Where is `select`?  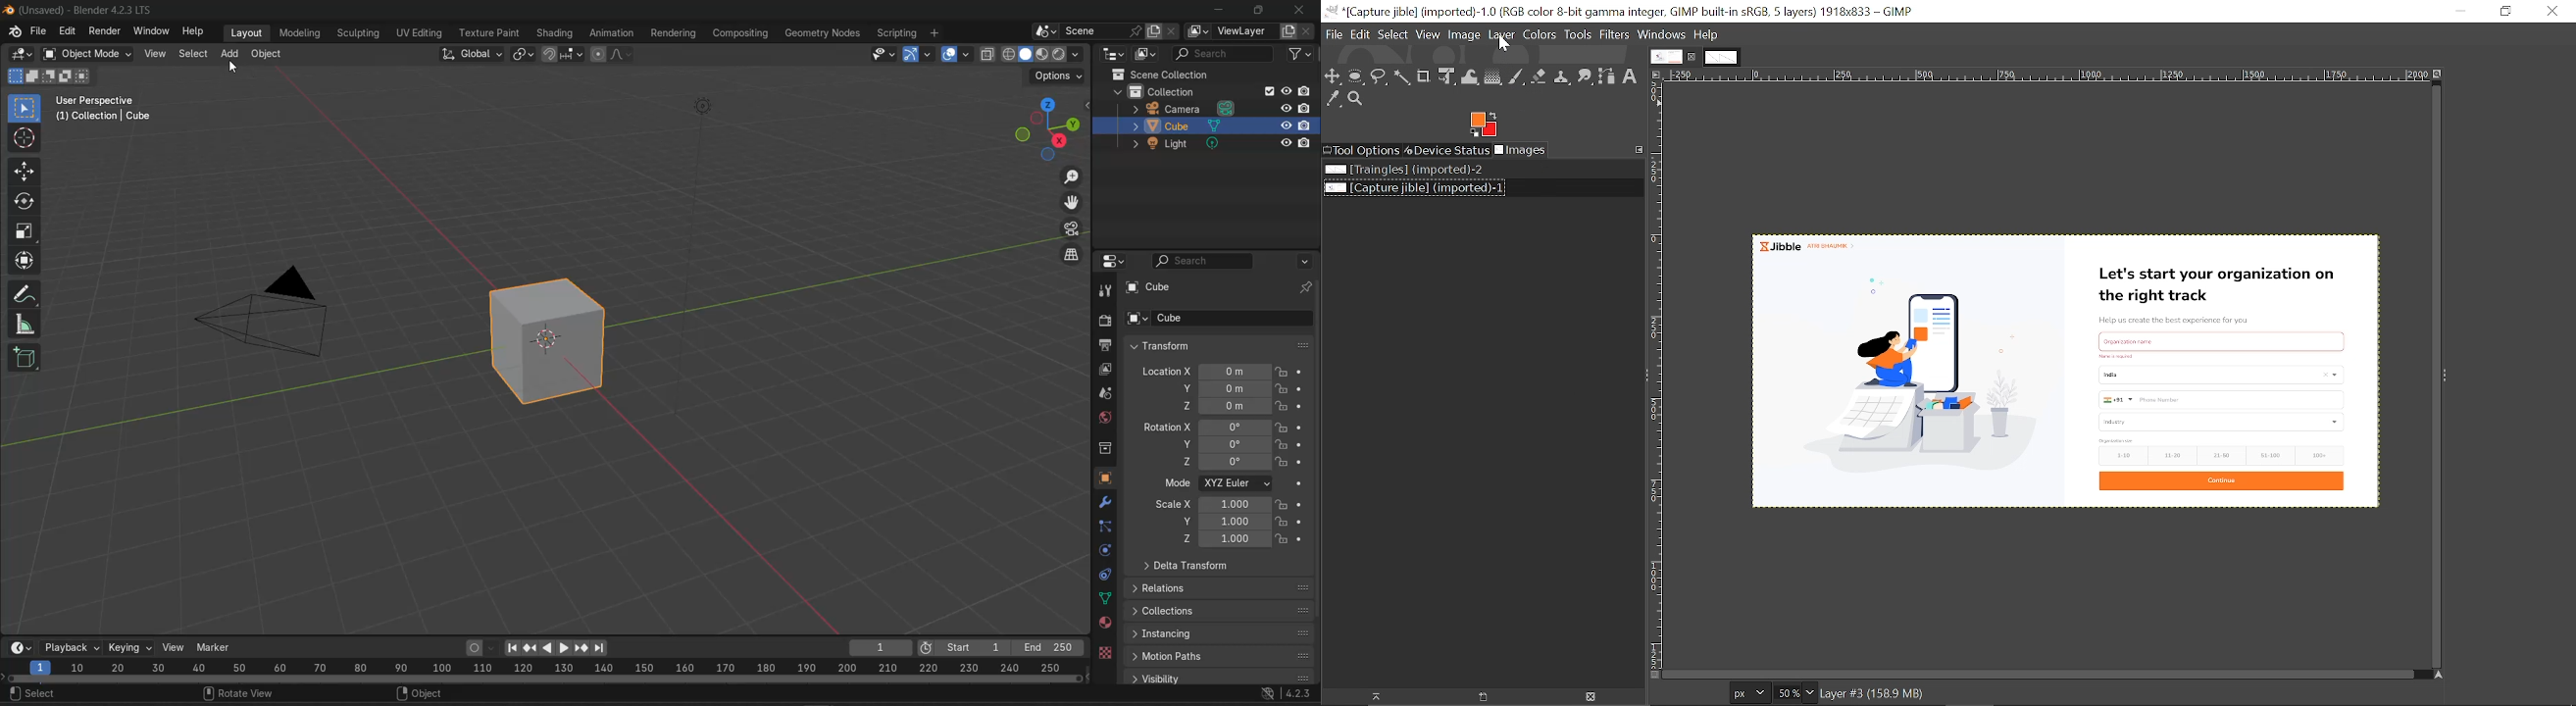 select is located at coordinates (194, 54).